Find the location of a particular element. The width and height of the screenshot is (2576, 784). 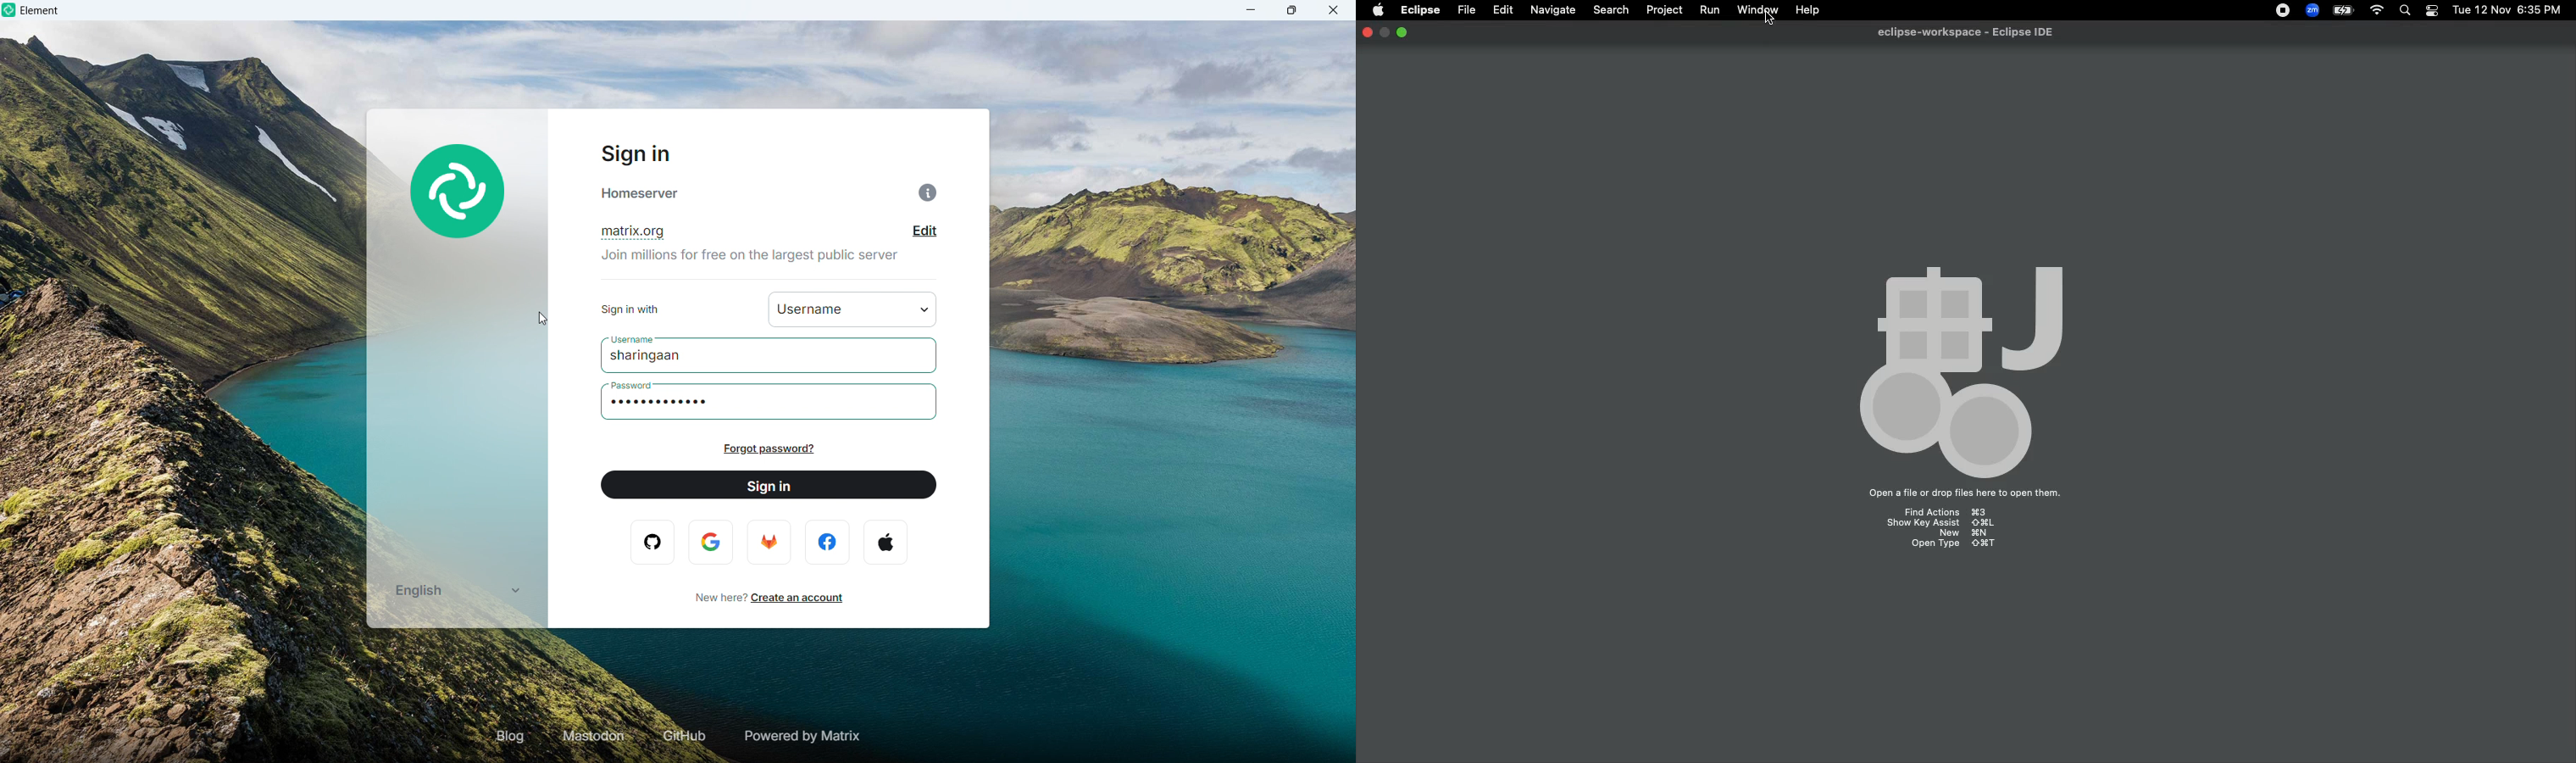

password is located at coordinates (652, 384).